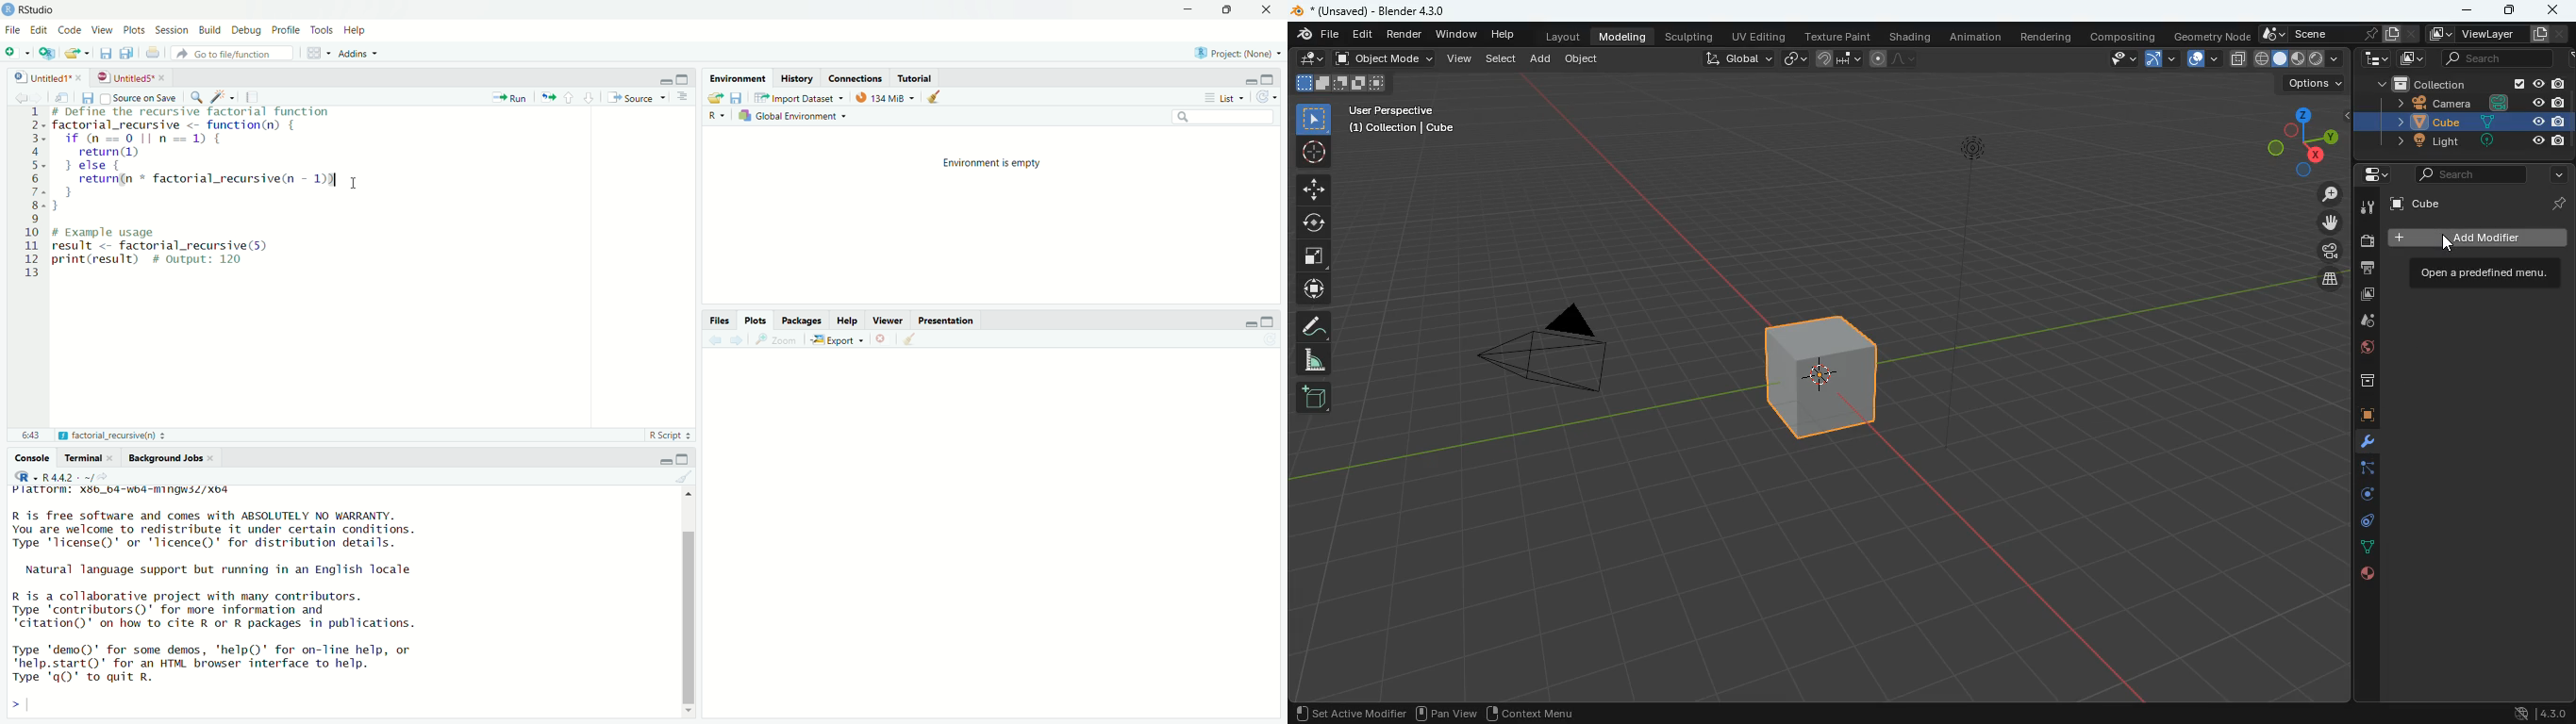 The width and height of the screenshot is (2576, 728). What do you see at coordinates (105, 475) in the screenshot?
I see `View the current working directory` at bounding box center [105, 475].